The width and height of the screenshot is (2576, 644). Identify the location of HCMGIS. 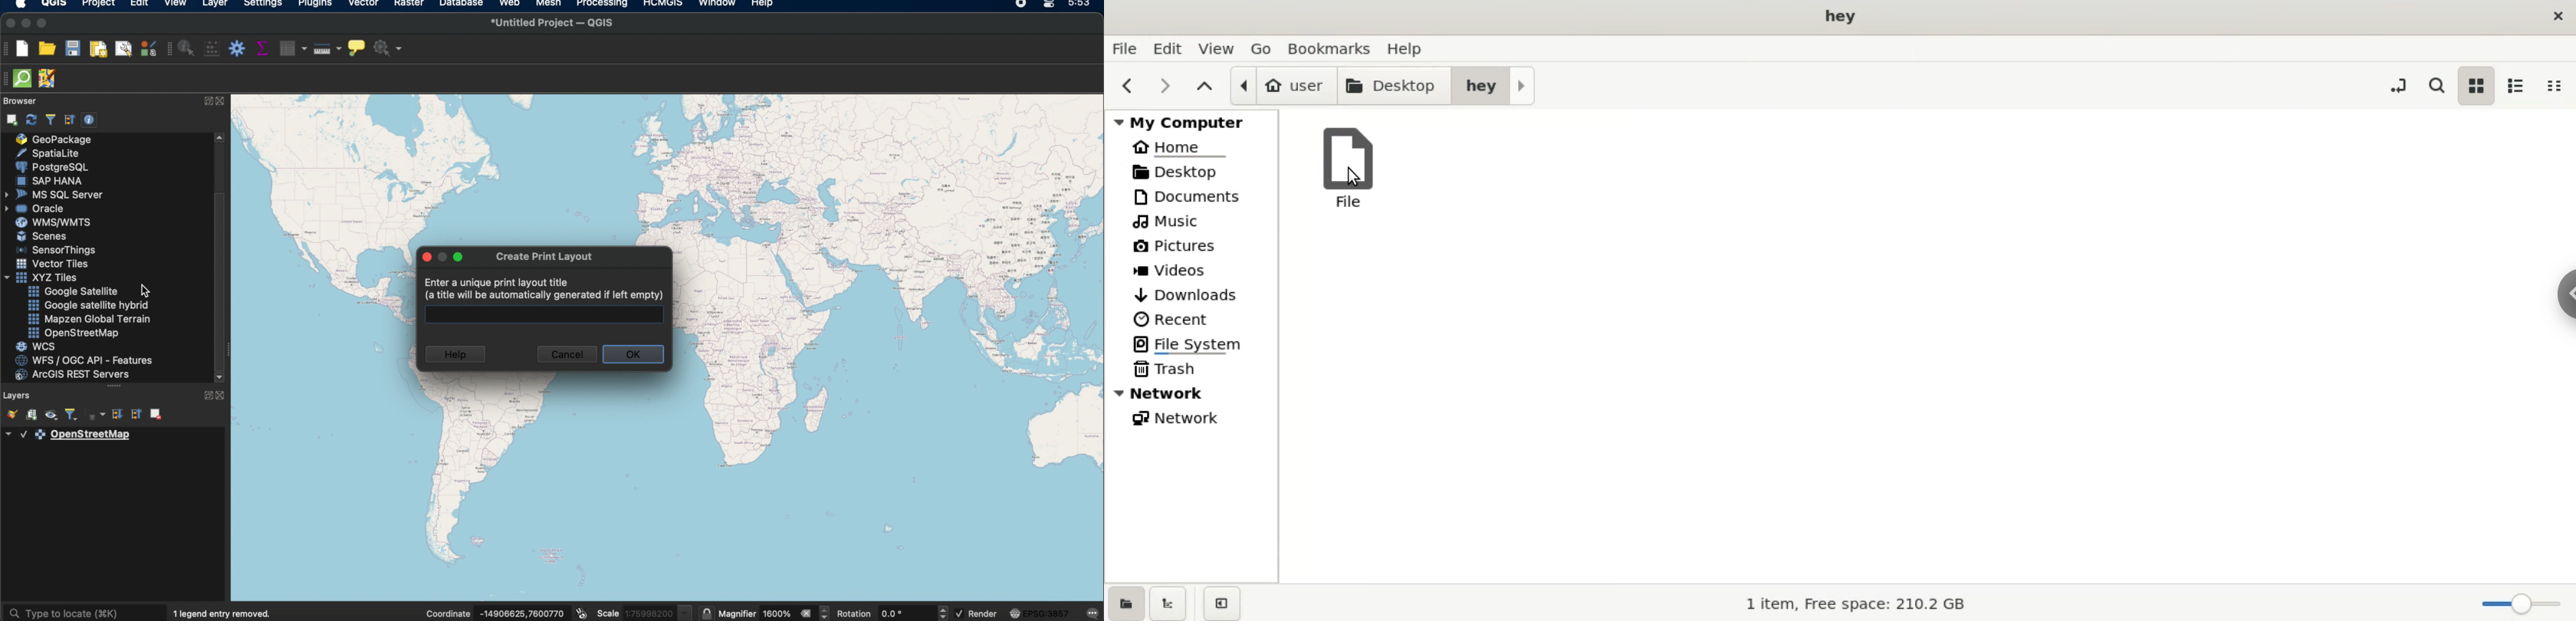
(663, 5).